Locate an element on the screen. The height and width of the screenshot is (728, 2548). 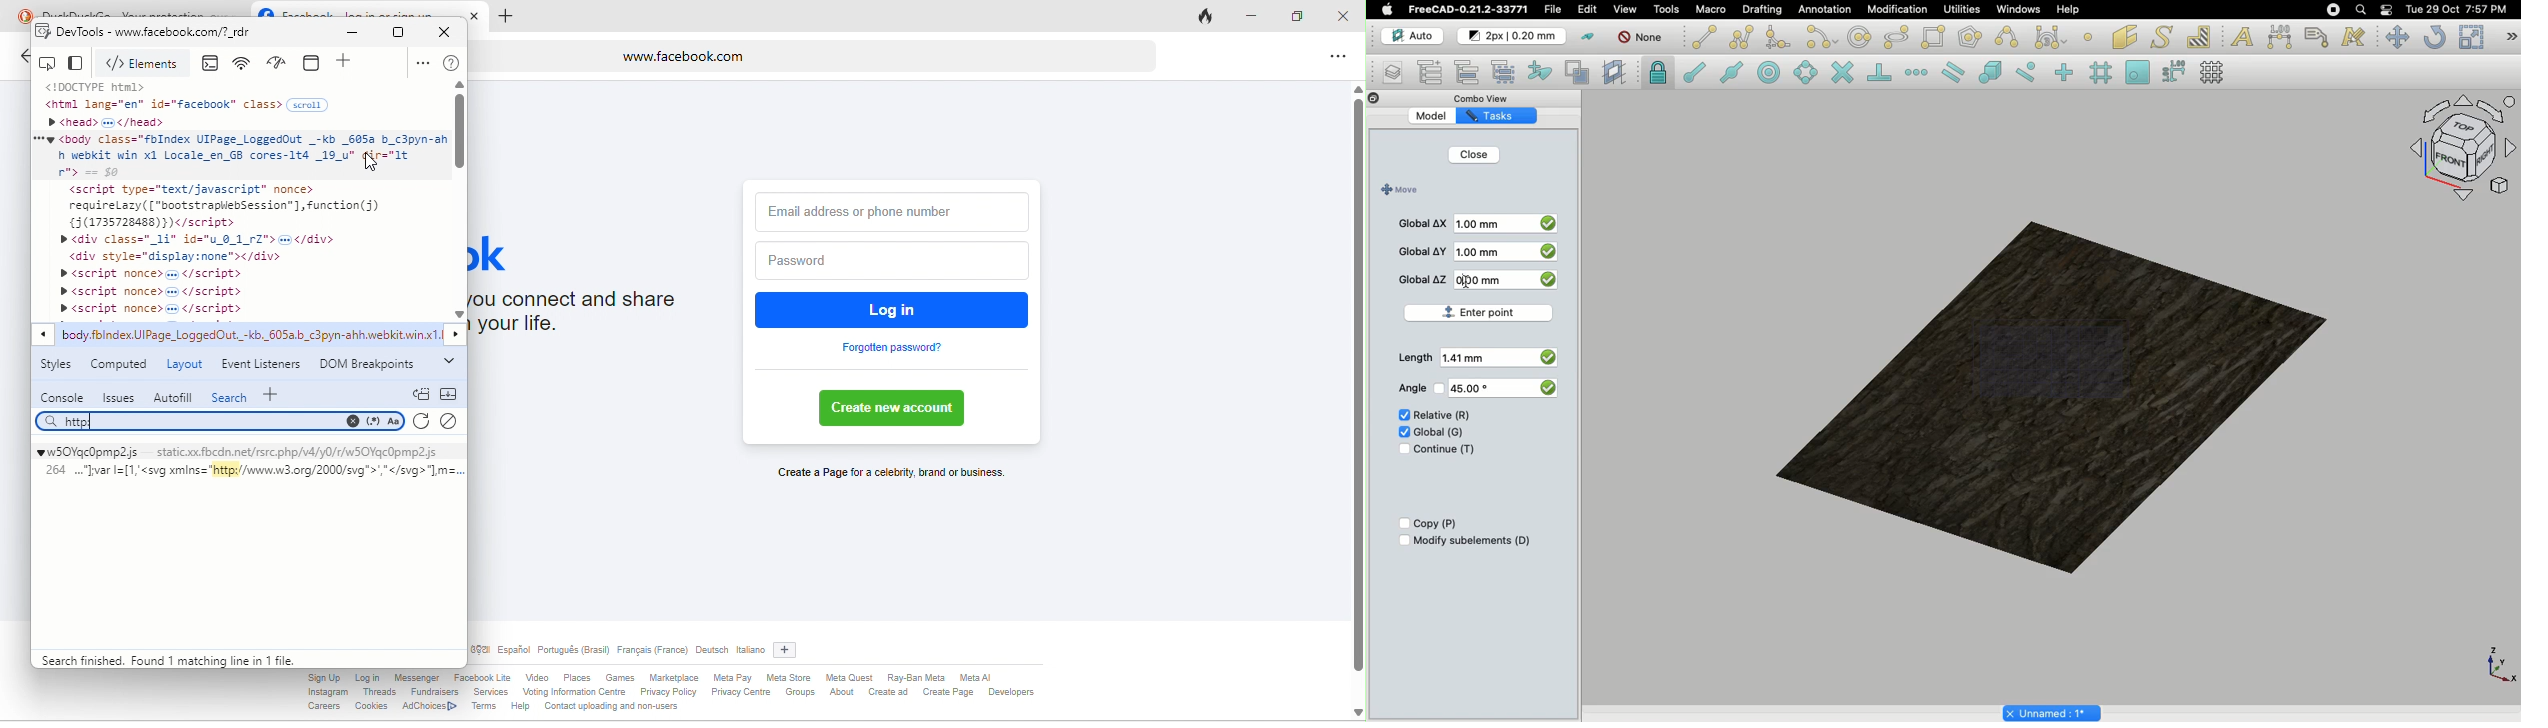
create a page for a celebrity brand or business is located at coordinates (887, 474).